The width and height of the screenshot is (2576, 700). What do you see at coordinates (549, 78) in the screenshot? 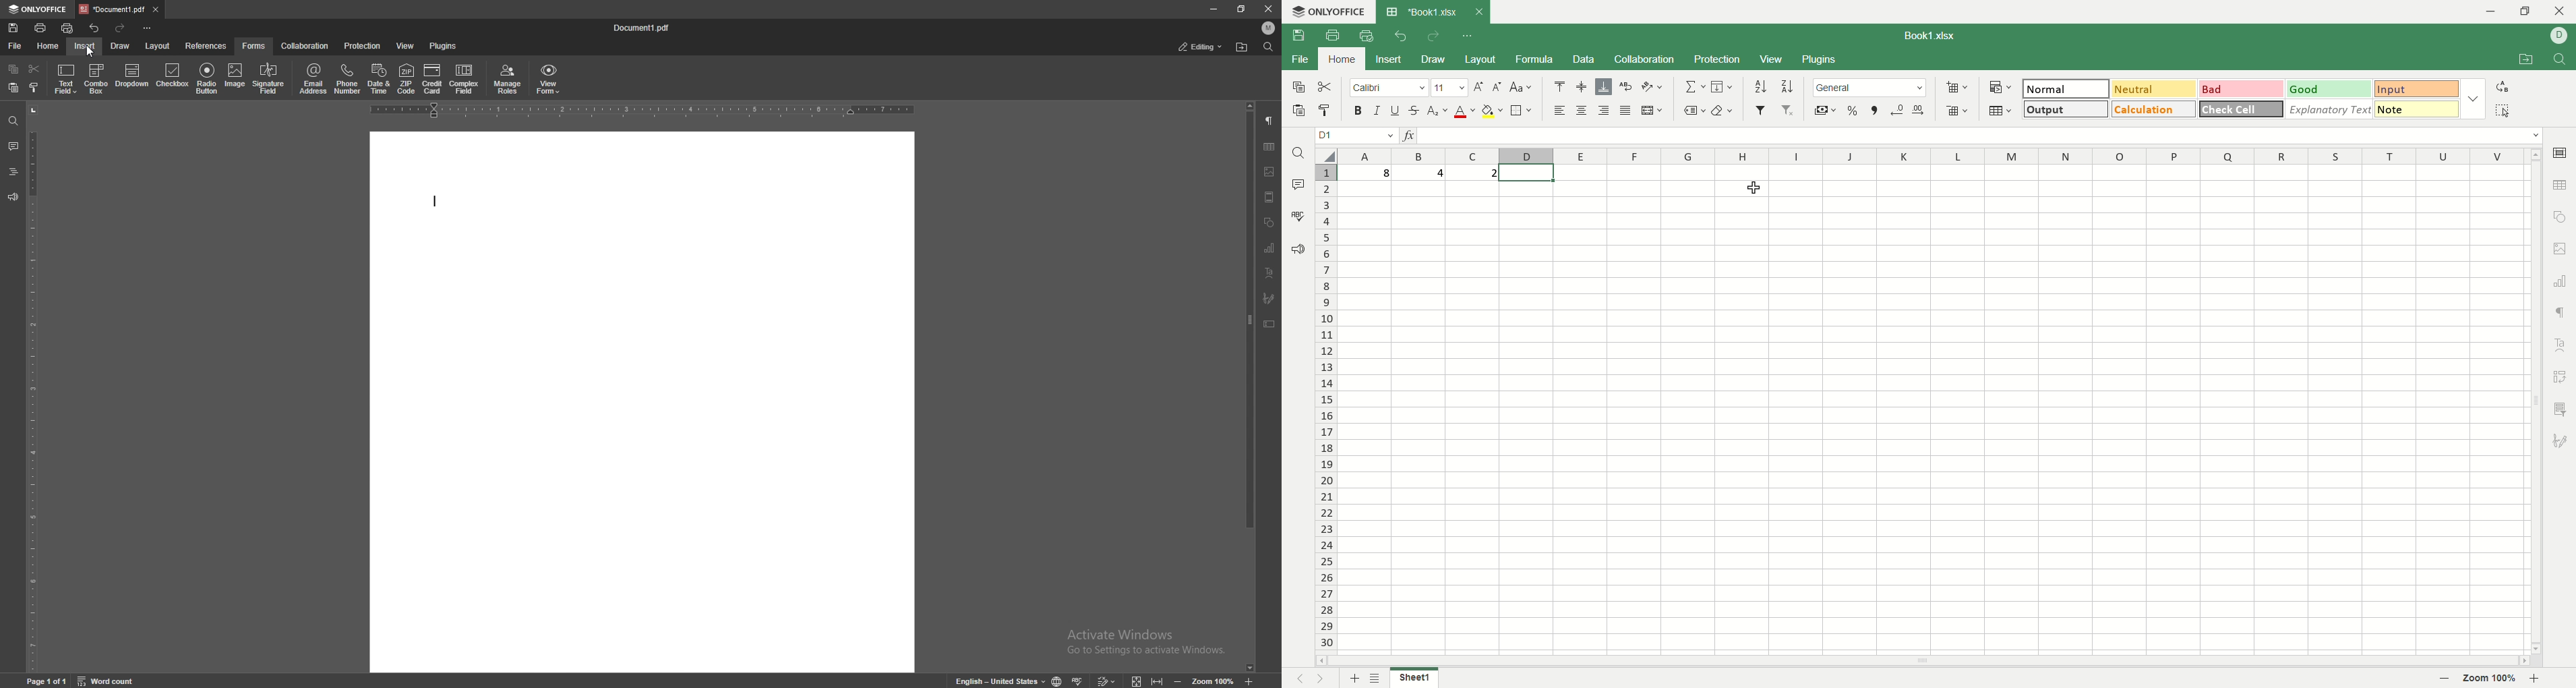
I see `view form` at bounding box center [549, 78].